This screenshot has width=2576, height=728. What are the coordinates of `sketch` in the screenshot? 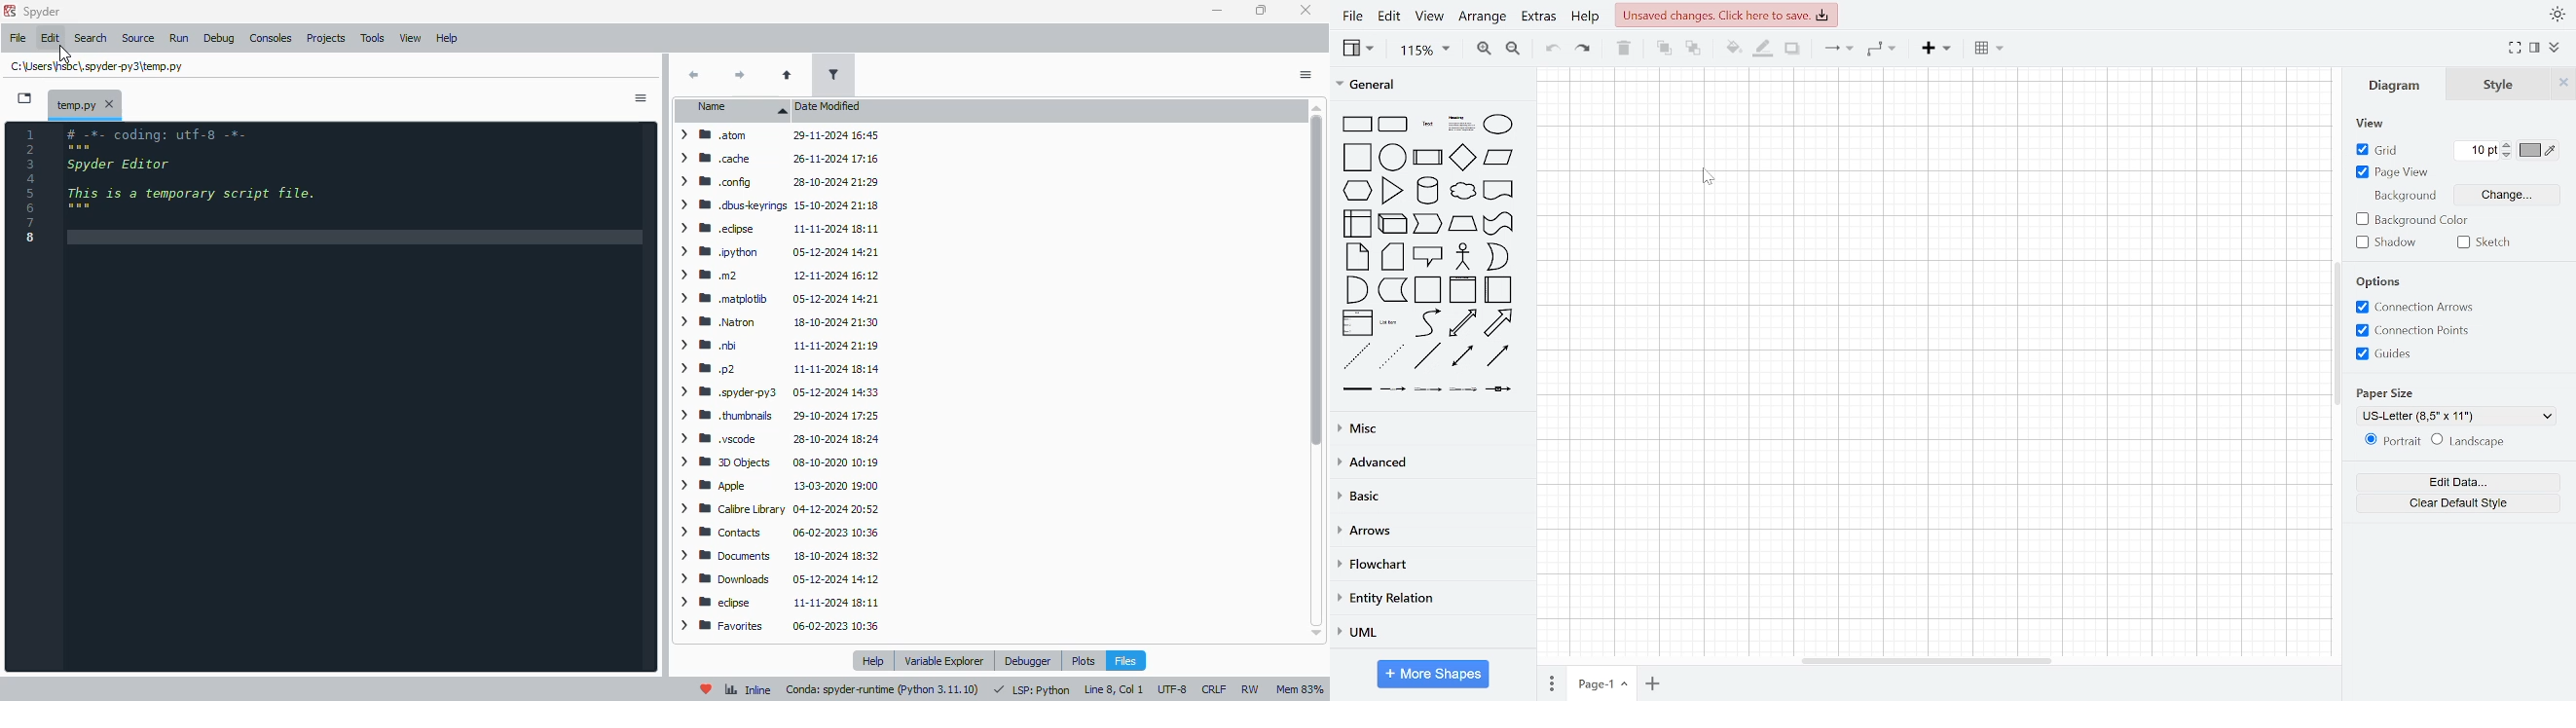 It's located at (2487, 242).